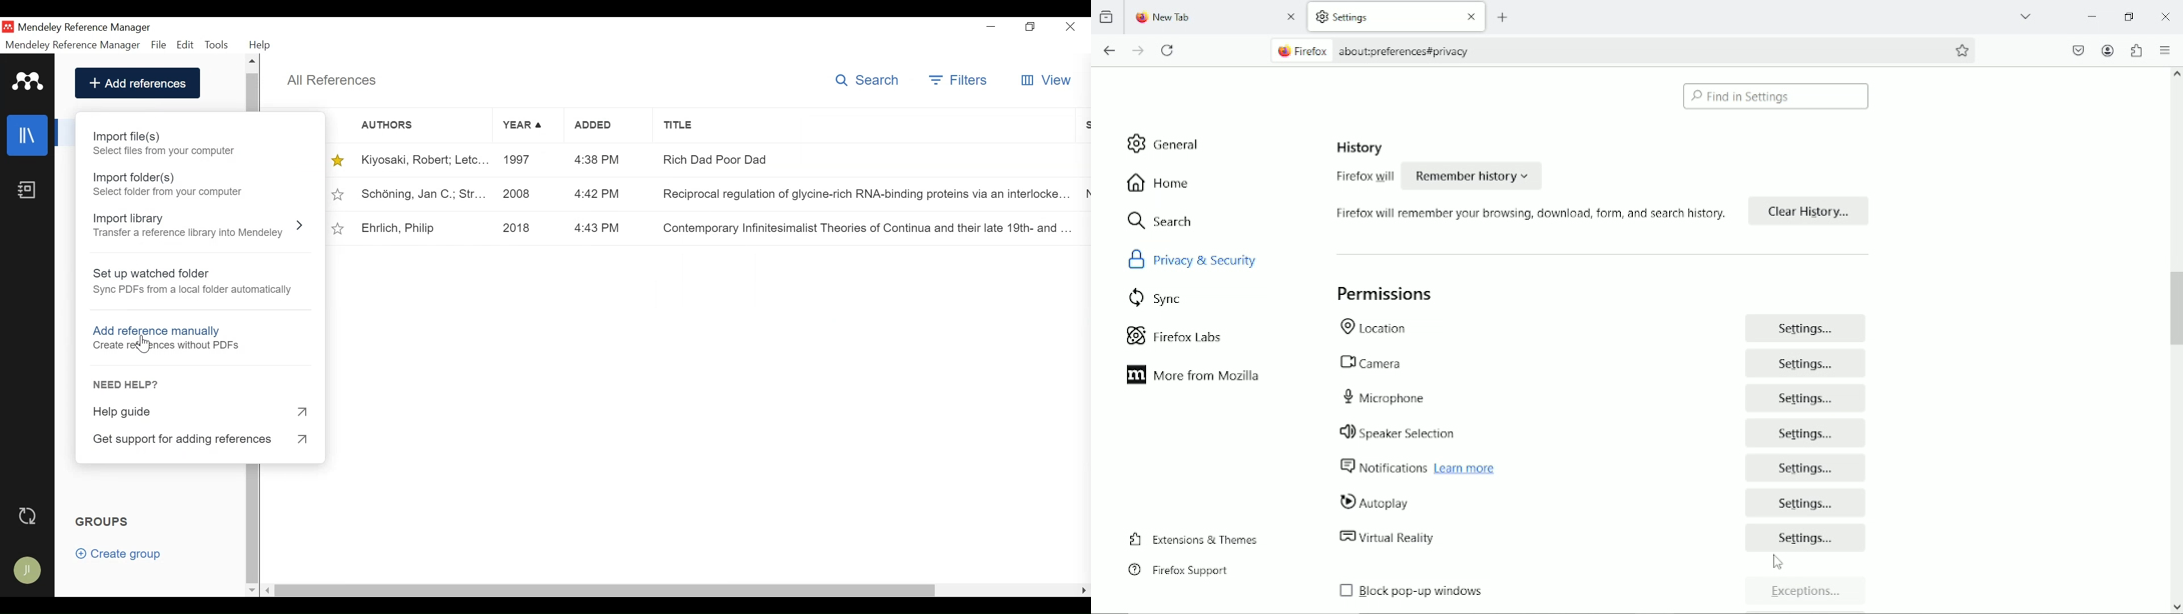 This screenshot has width=2184, height=616. Describe the element at coordinates (169, 193) in the screenshot. I see `Select Folder from computer` at that location.